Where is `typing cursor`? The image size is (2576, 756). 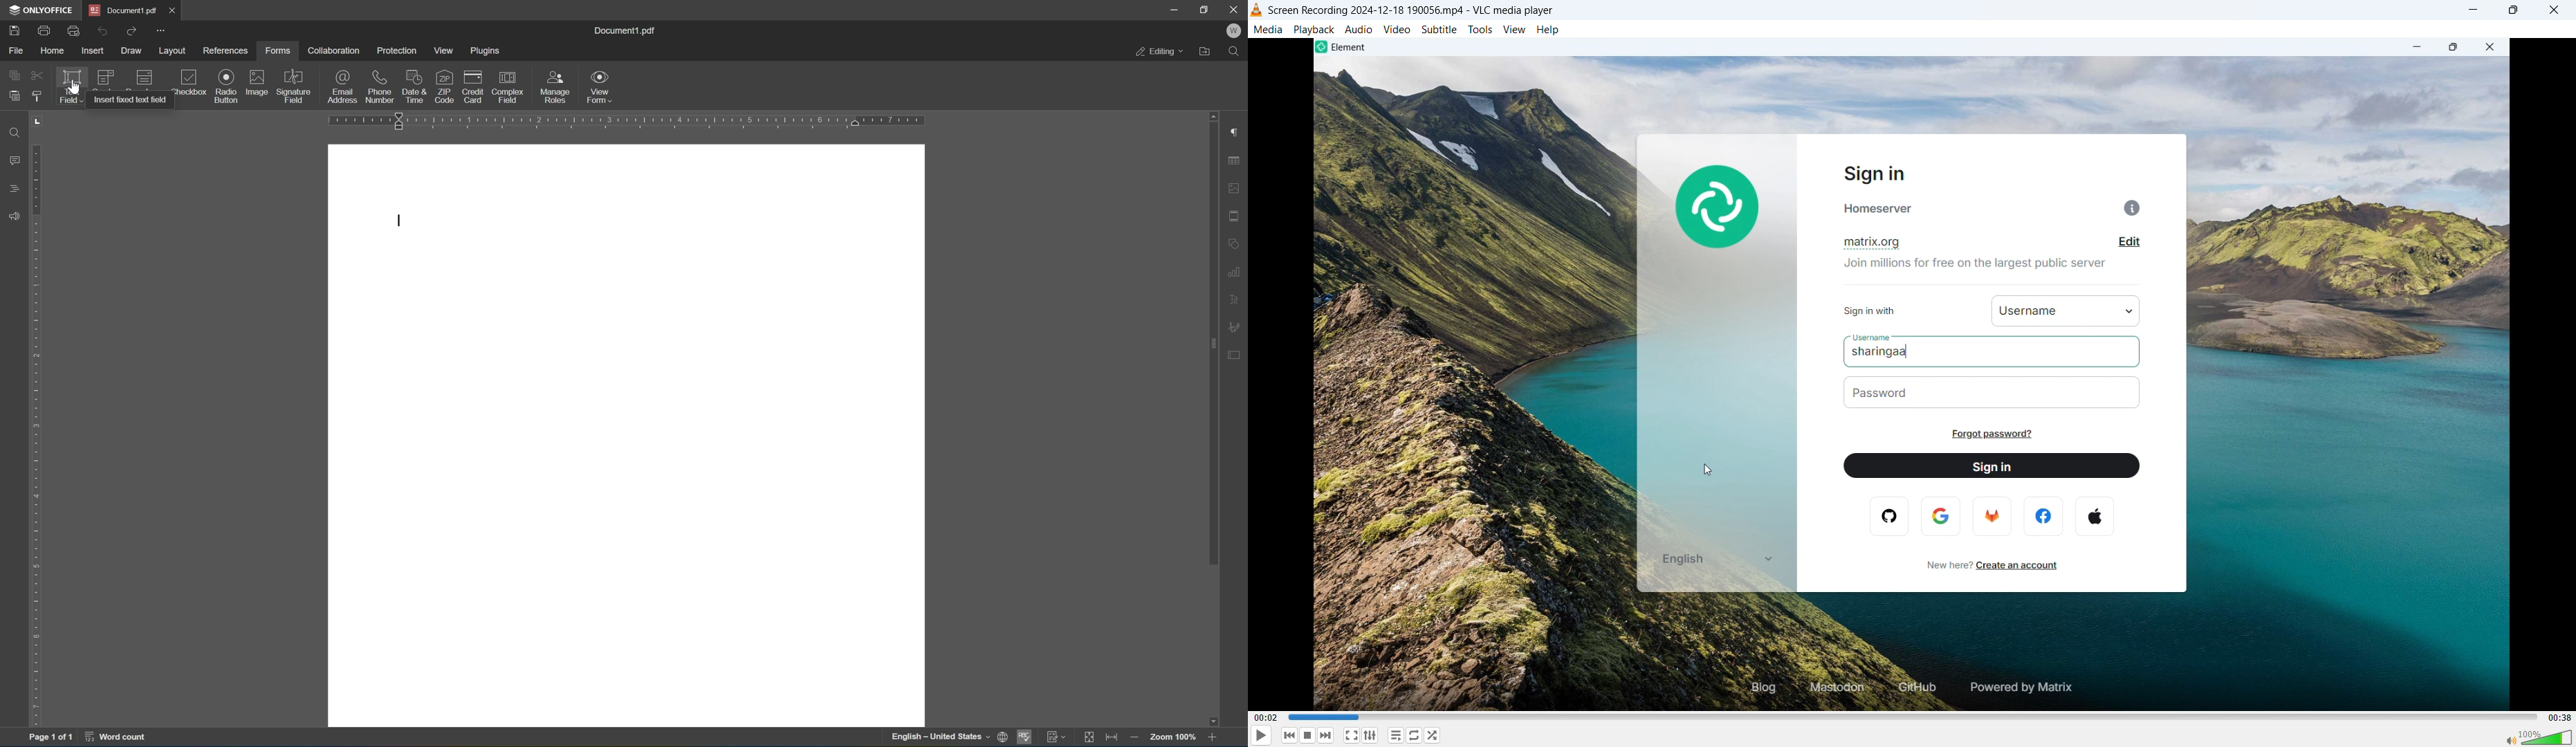
typing cursor is located at coordinates (402, 219).